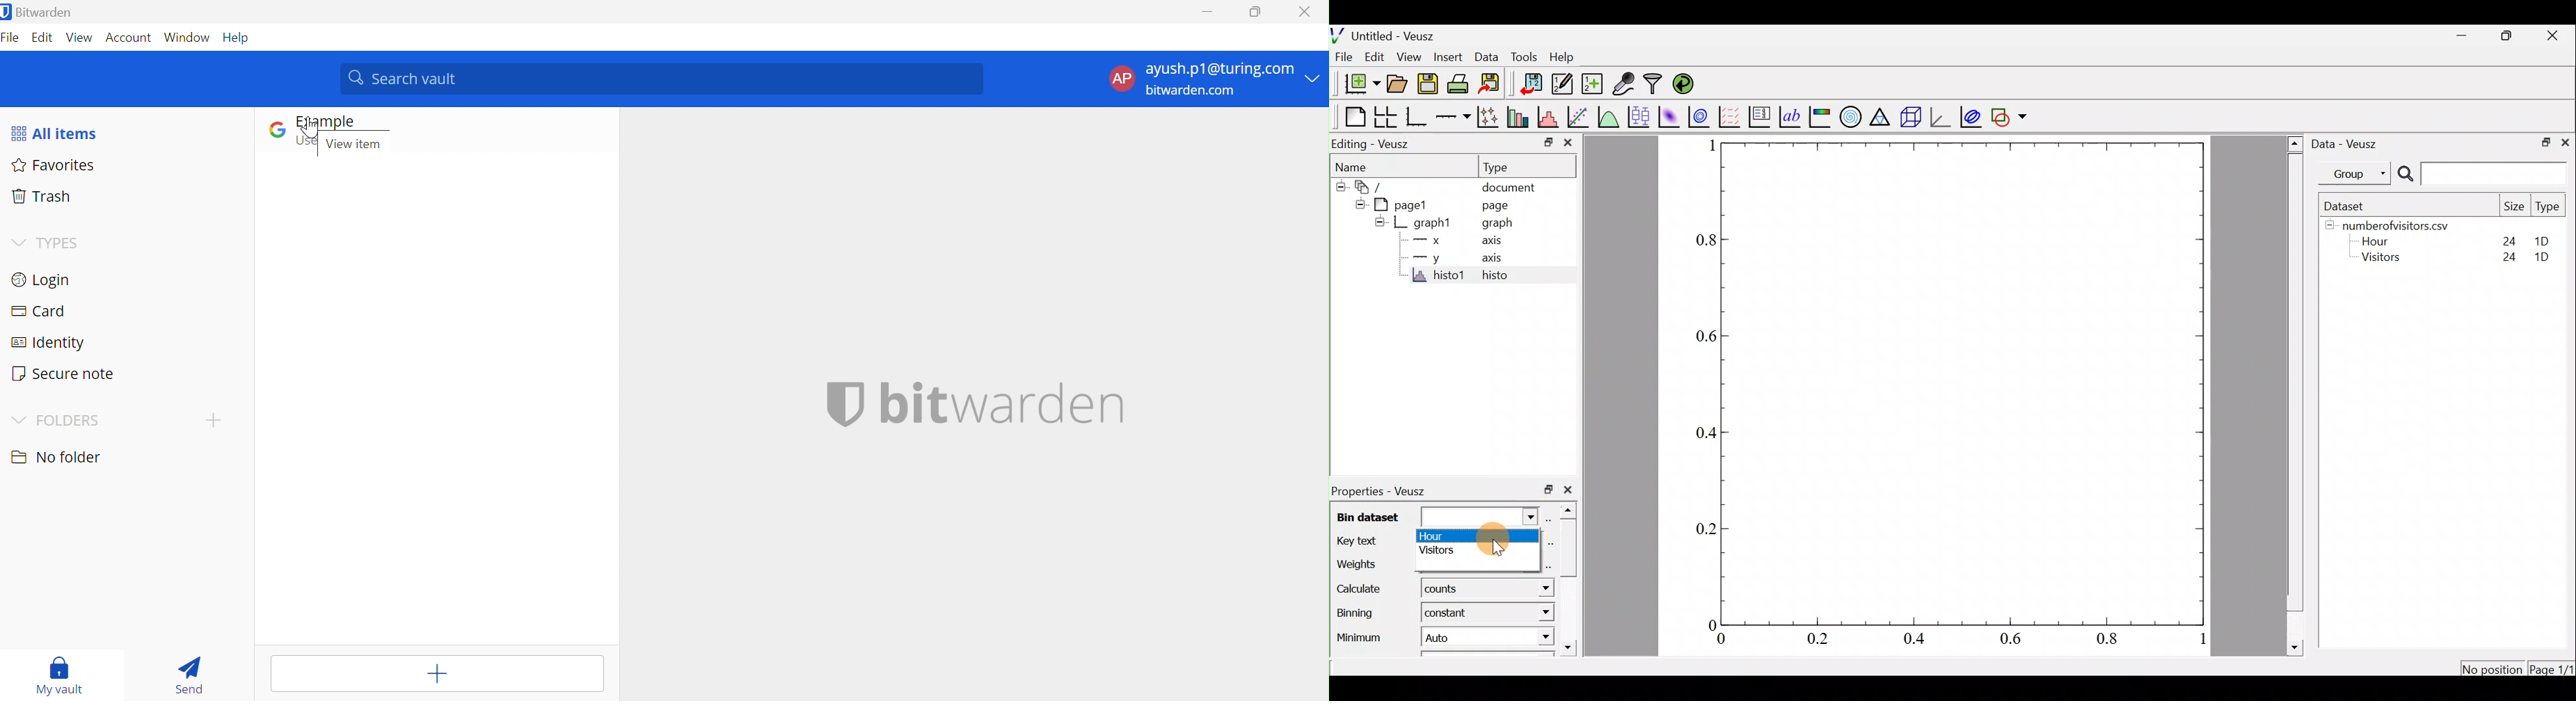  Describe the element at coordinates (347, 133) in the screenshot. I see `GOOGLE LOGIN ENTRY` at that location.